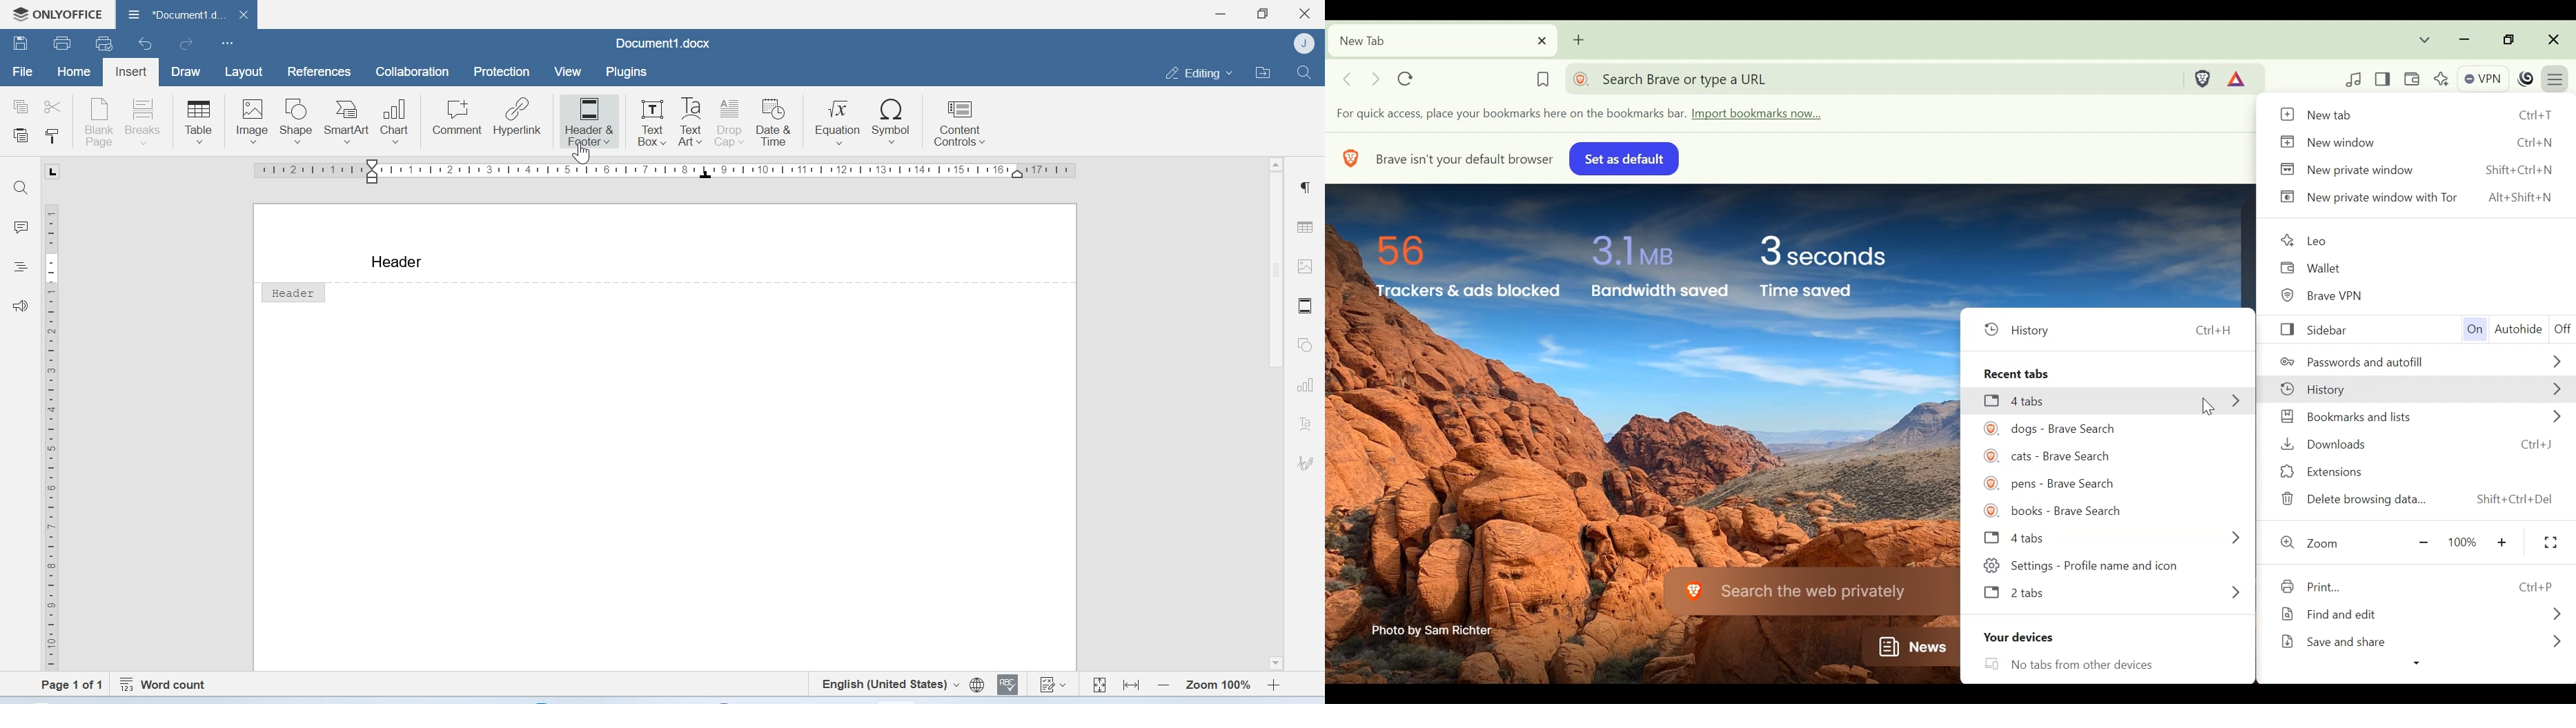  What do you see at coordinates (147, 121) in the screenshot?
I see `Breaks` at bounding box center [147, 121].